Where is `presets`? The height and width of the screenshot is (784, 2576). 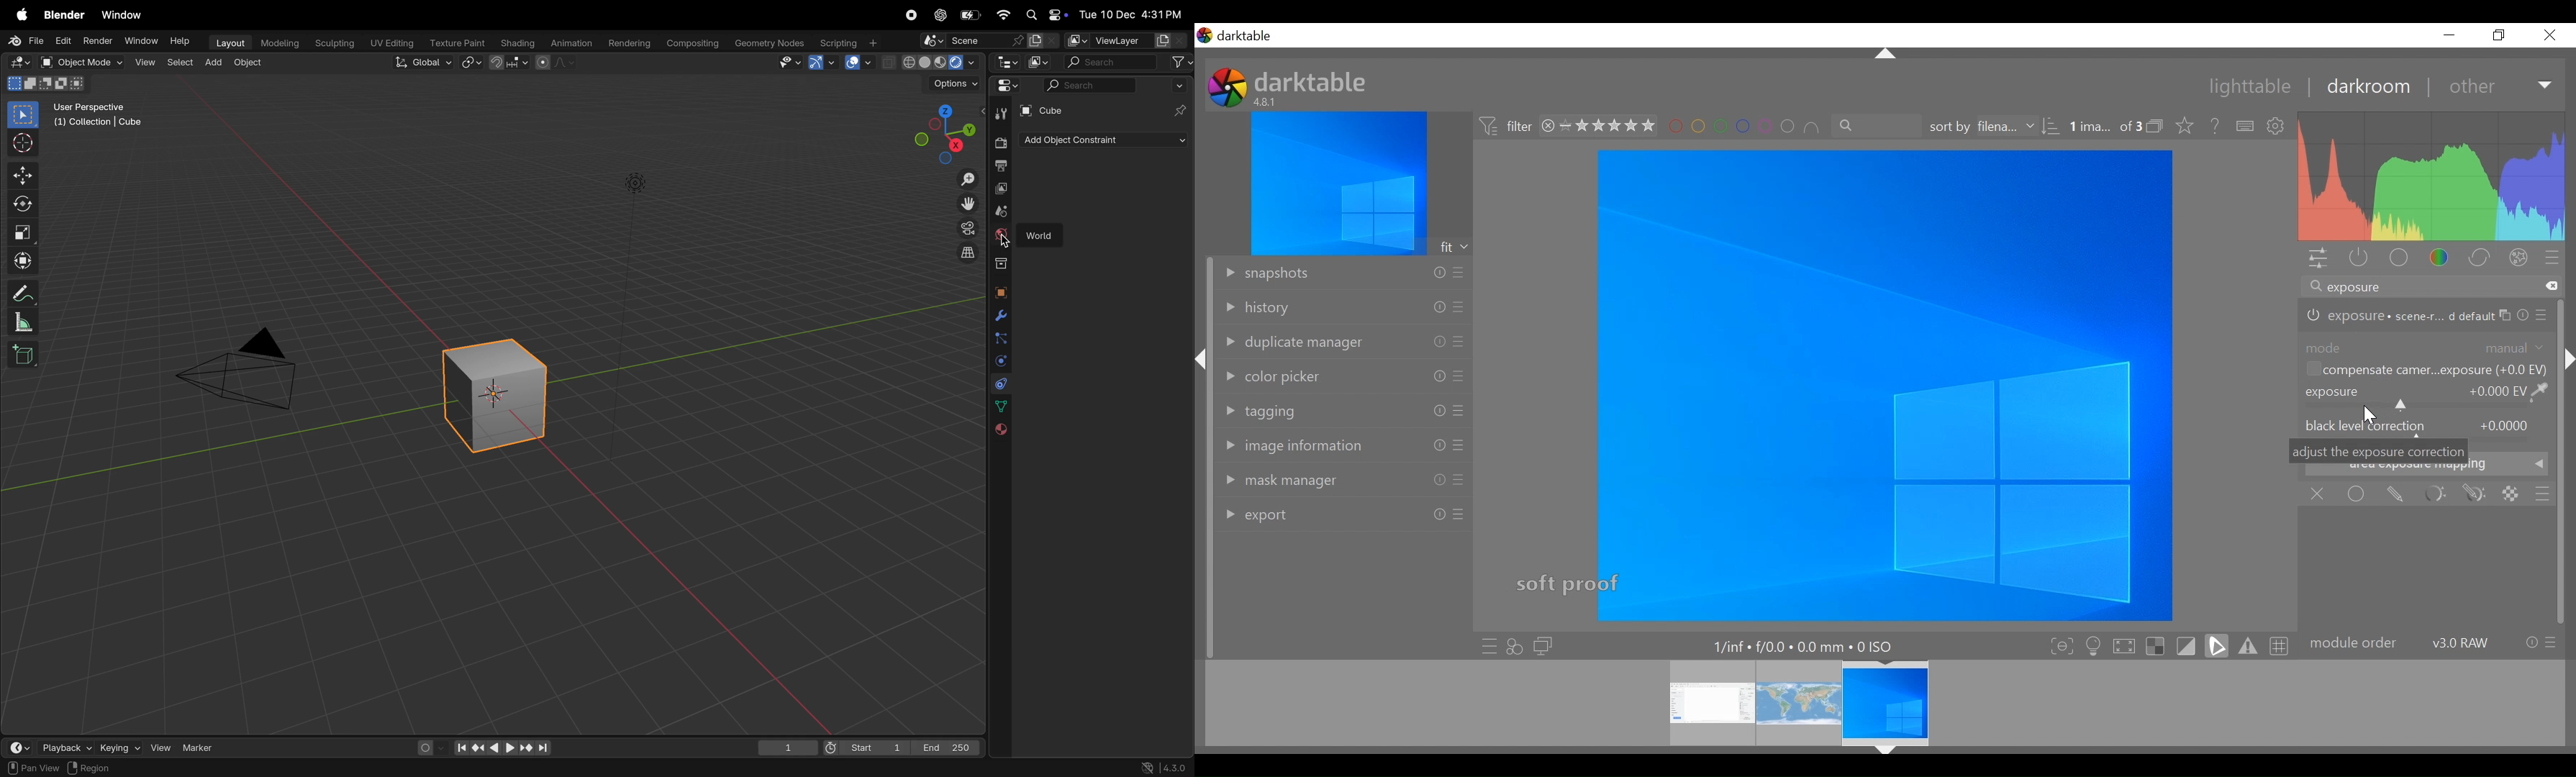 presets is located at coordinates (2553, 259).